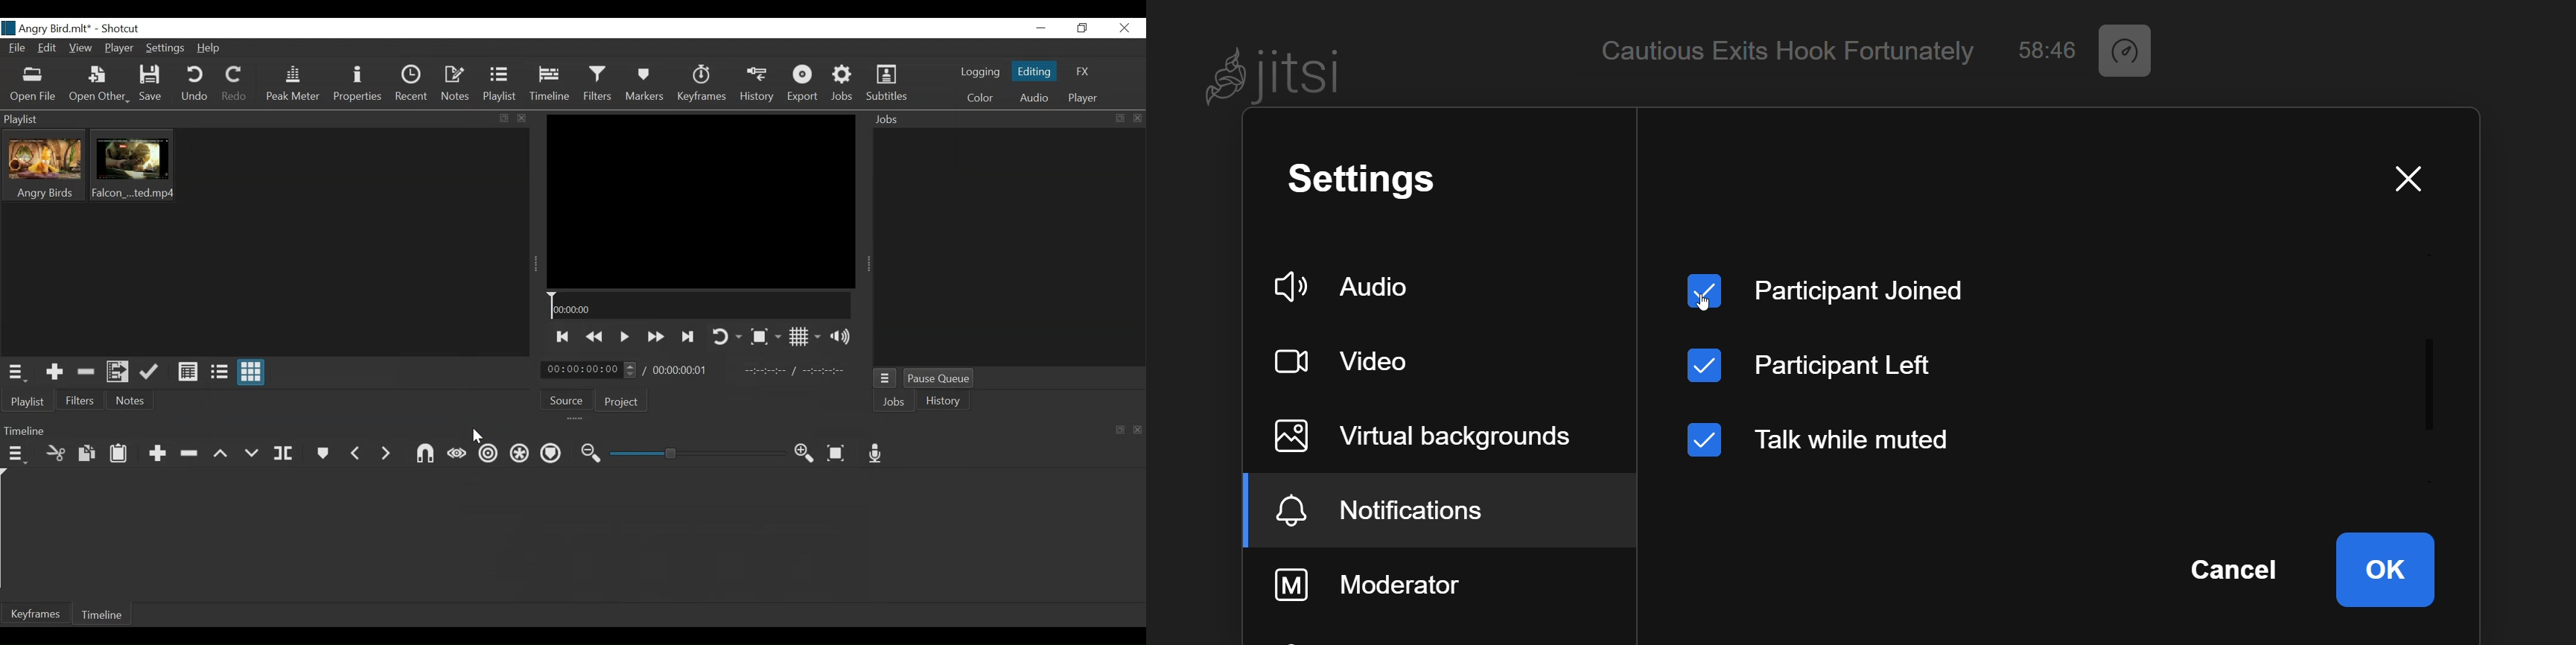 The height and width of the screenshot is (672, 2576). Describe the element at coordinates (253, 373) in the screenshot. I see `View as icon` at that location.